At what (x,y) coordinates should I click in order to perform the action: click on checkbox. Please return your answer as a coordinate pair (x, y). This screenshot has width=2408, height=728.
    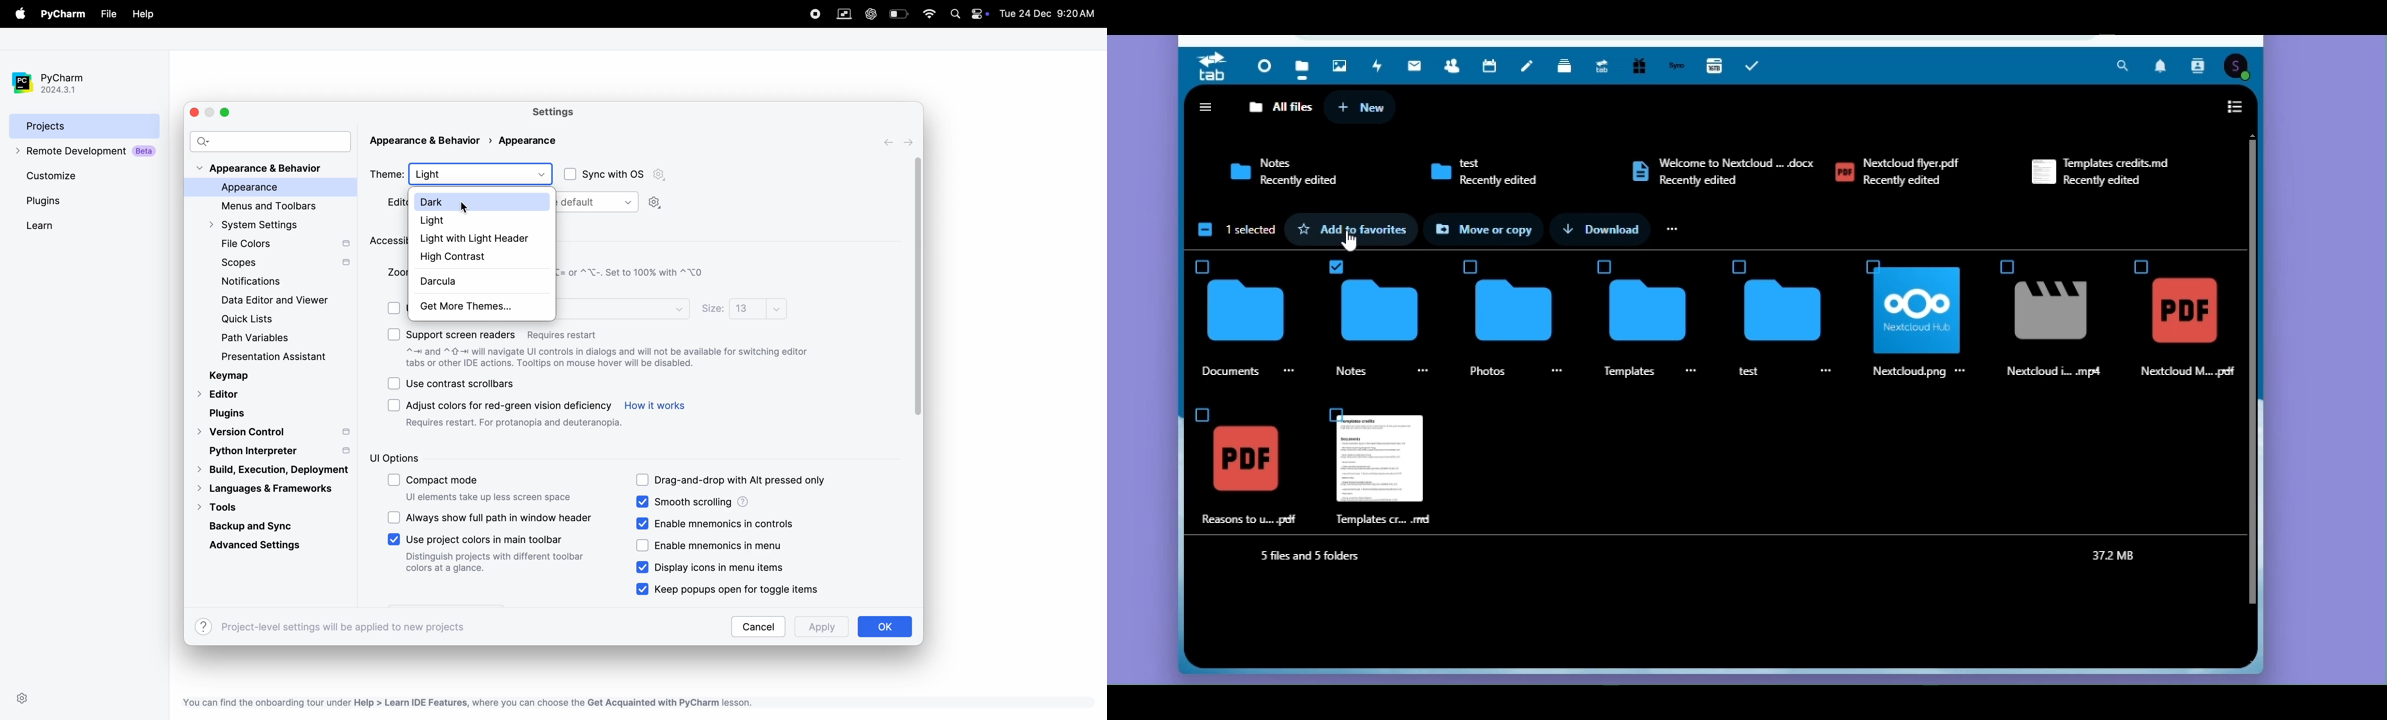
    Looking at the image, I should click on (643, 502).